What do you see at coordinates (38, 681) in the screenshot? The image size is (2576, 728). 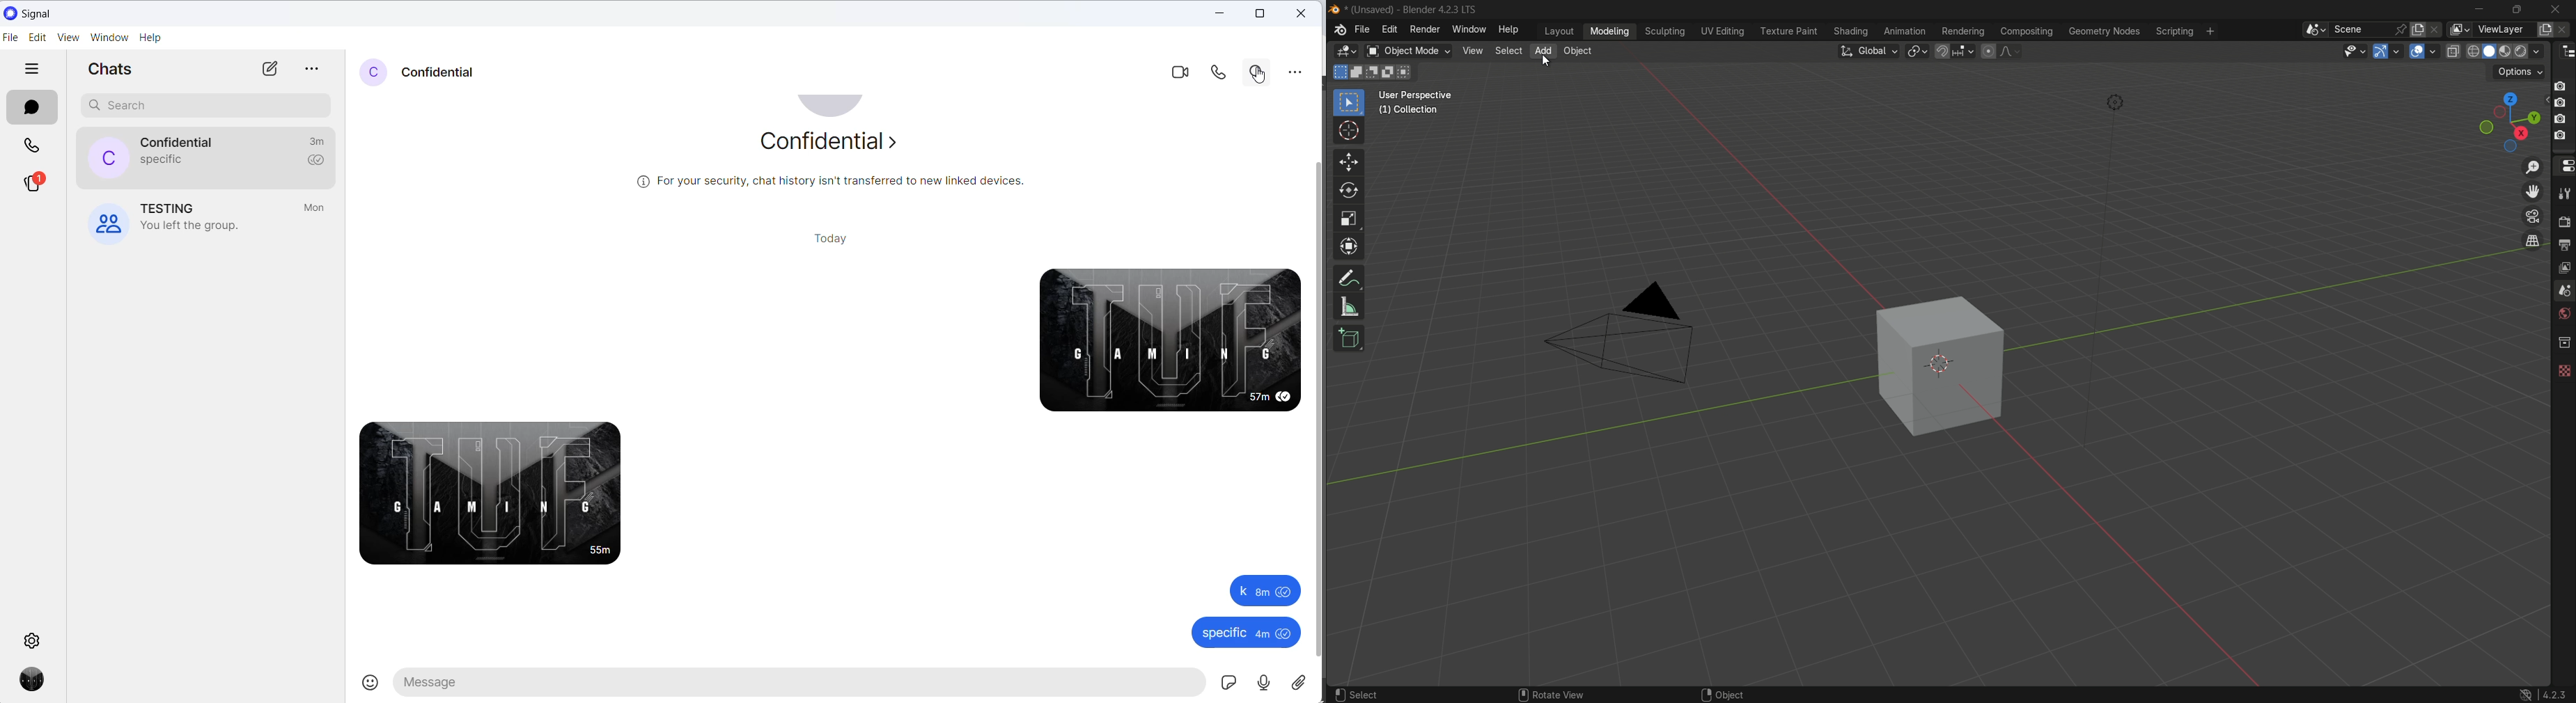 I see `profile` at bounding box center [38, 681].